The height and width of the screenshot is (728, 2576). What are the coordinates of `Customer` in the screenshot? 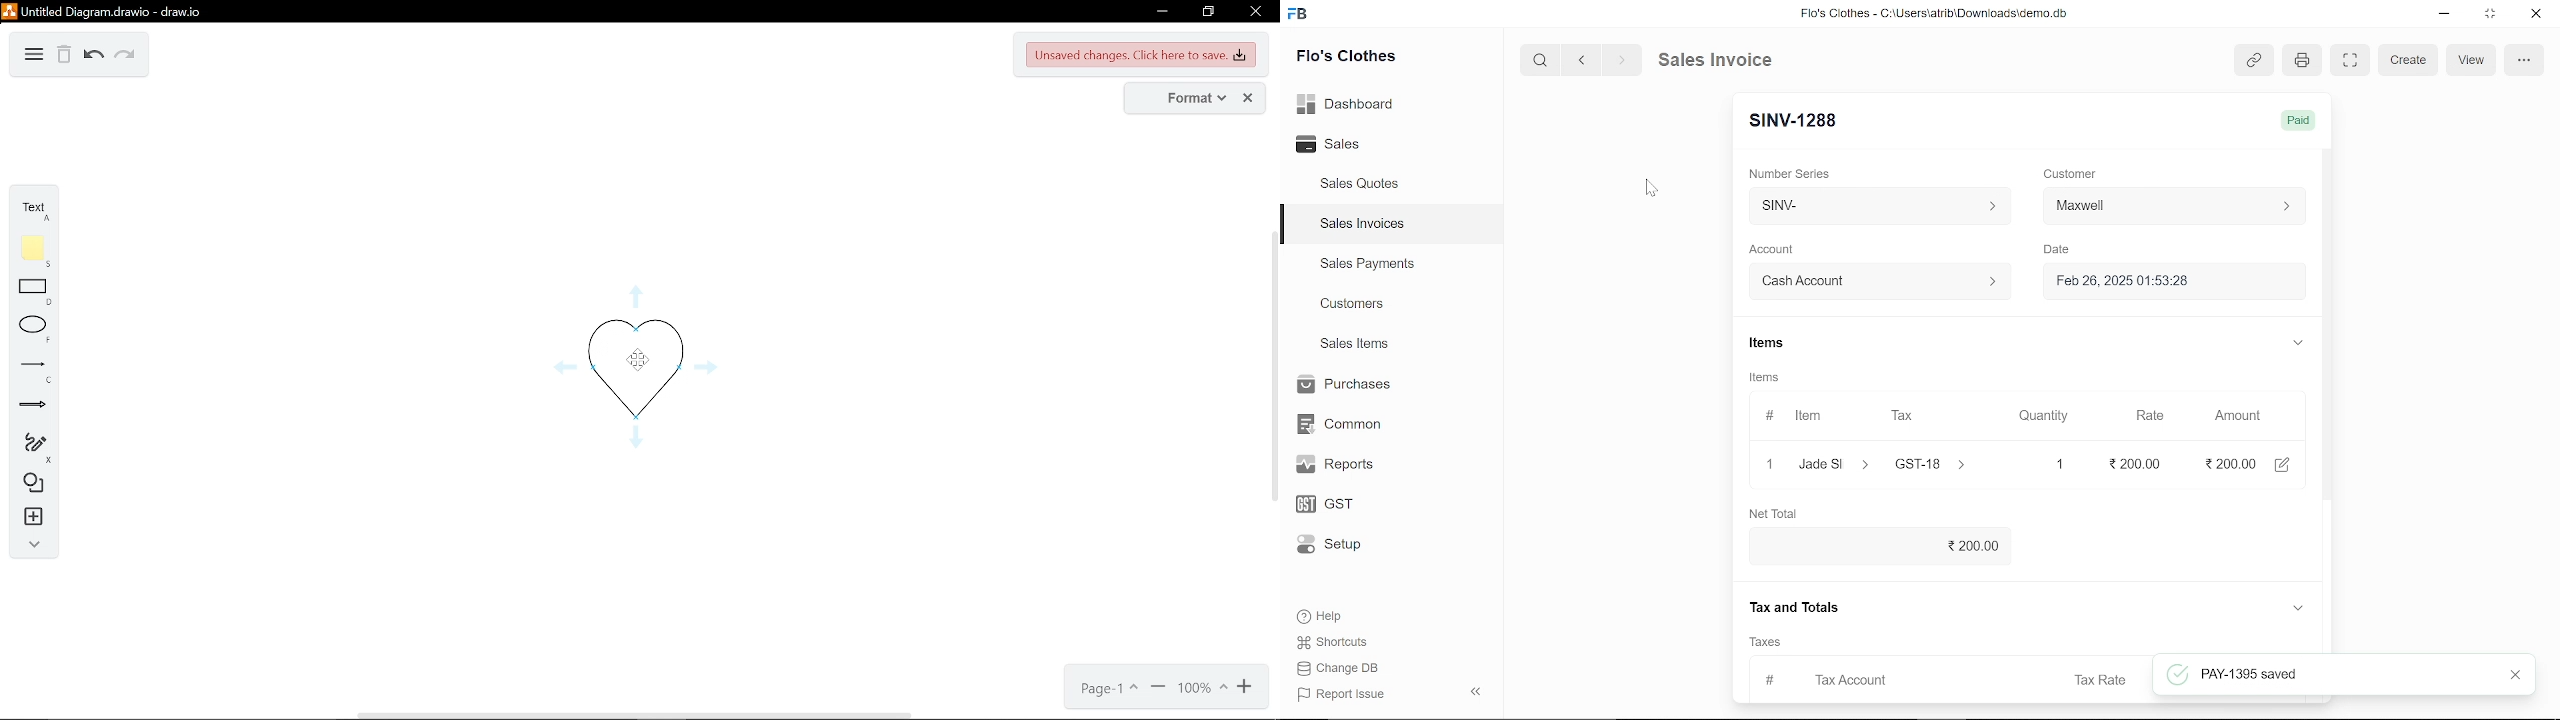 It's located at (2072, 173).